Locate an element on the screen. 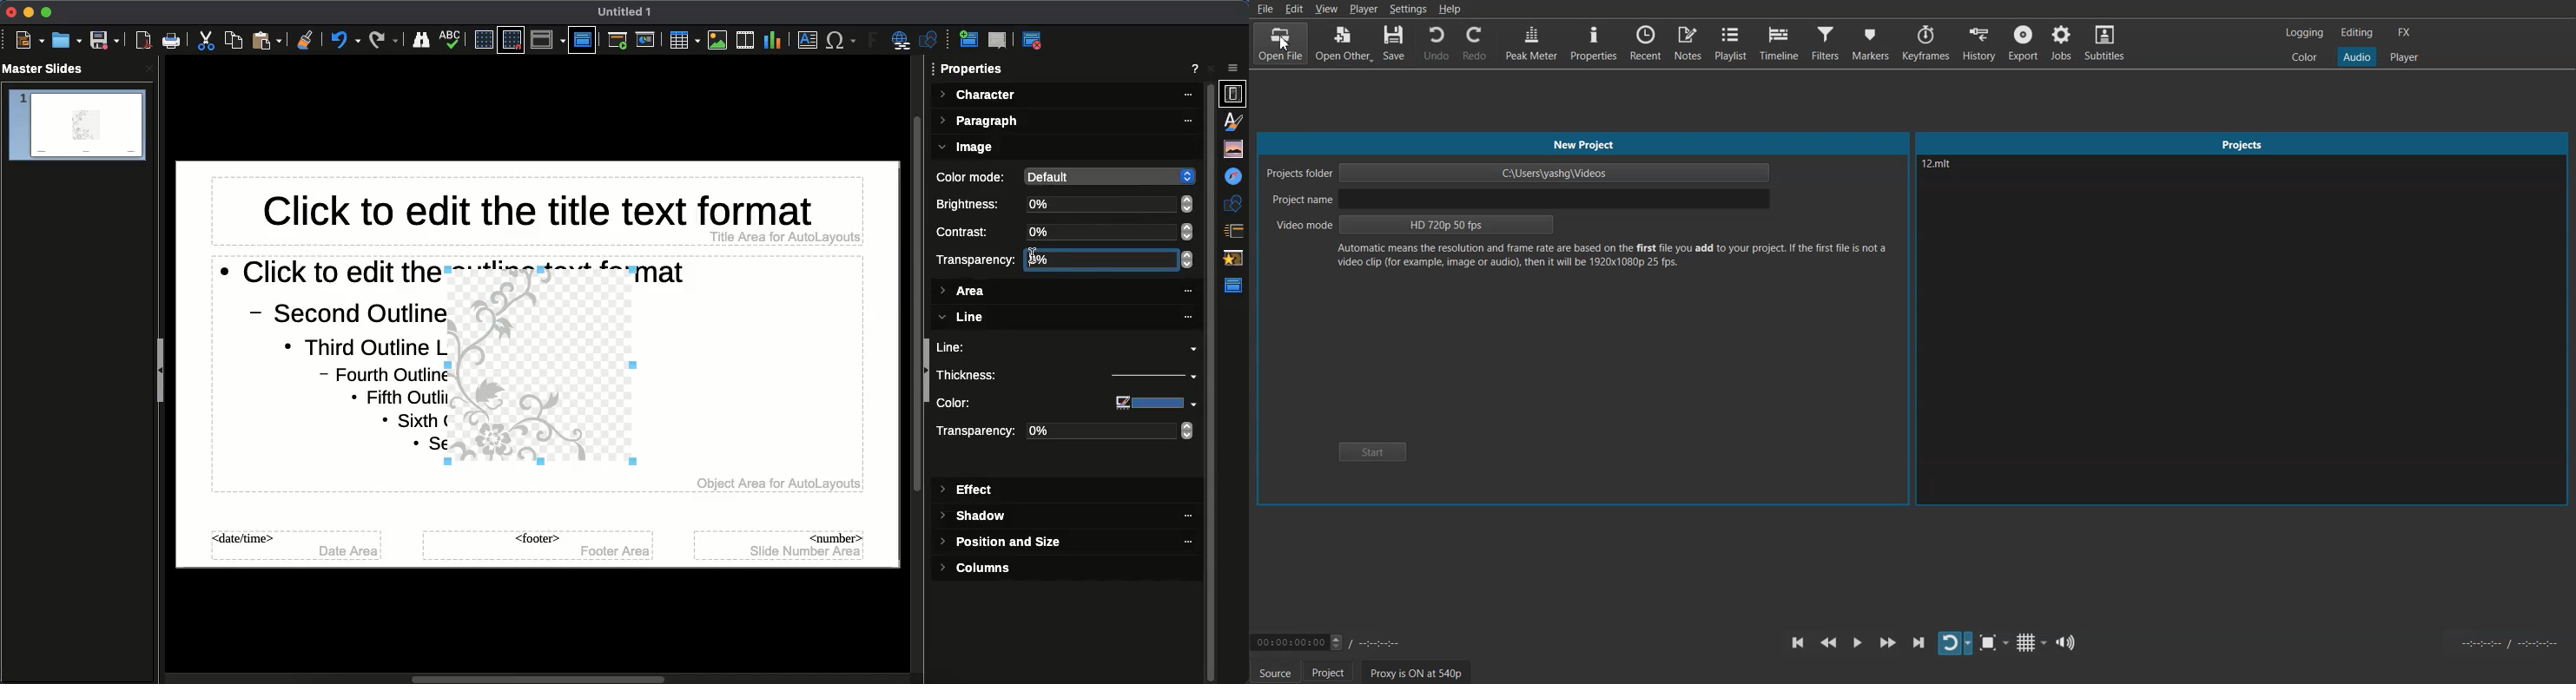 This screenshot has height=700, width=2576. Thickness is located at coordinates (1007, 374).